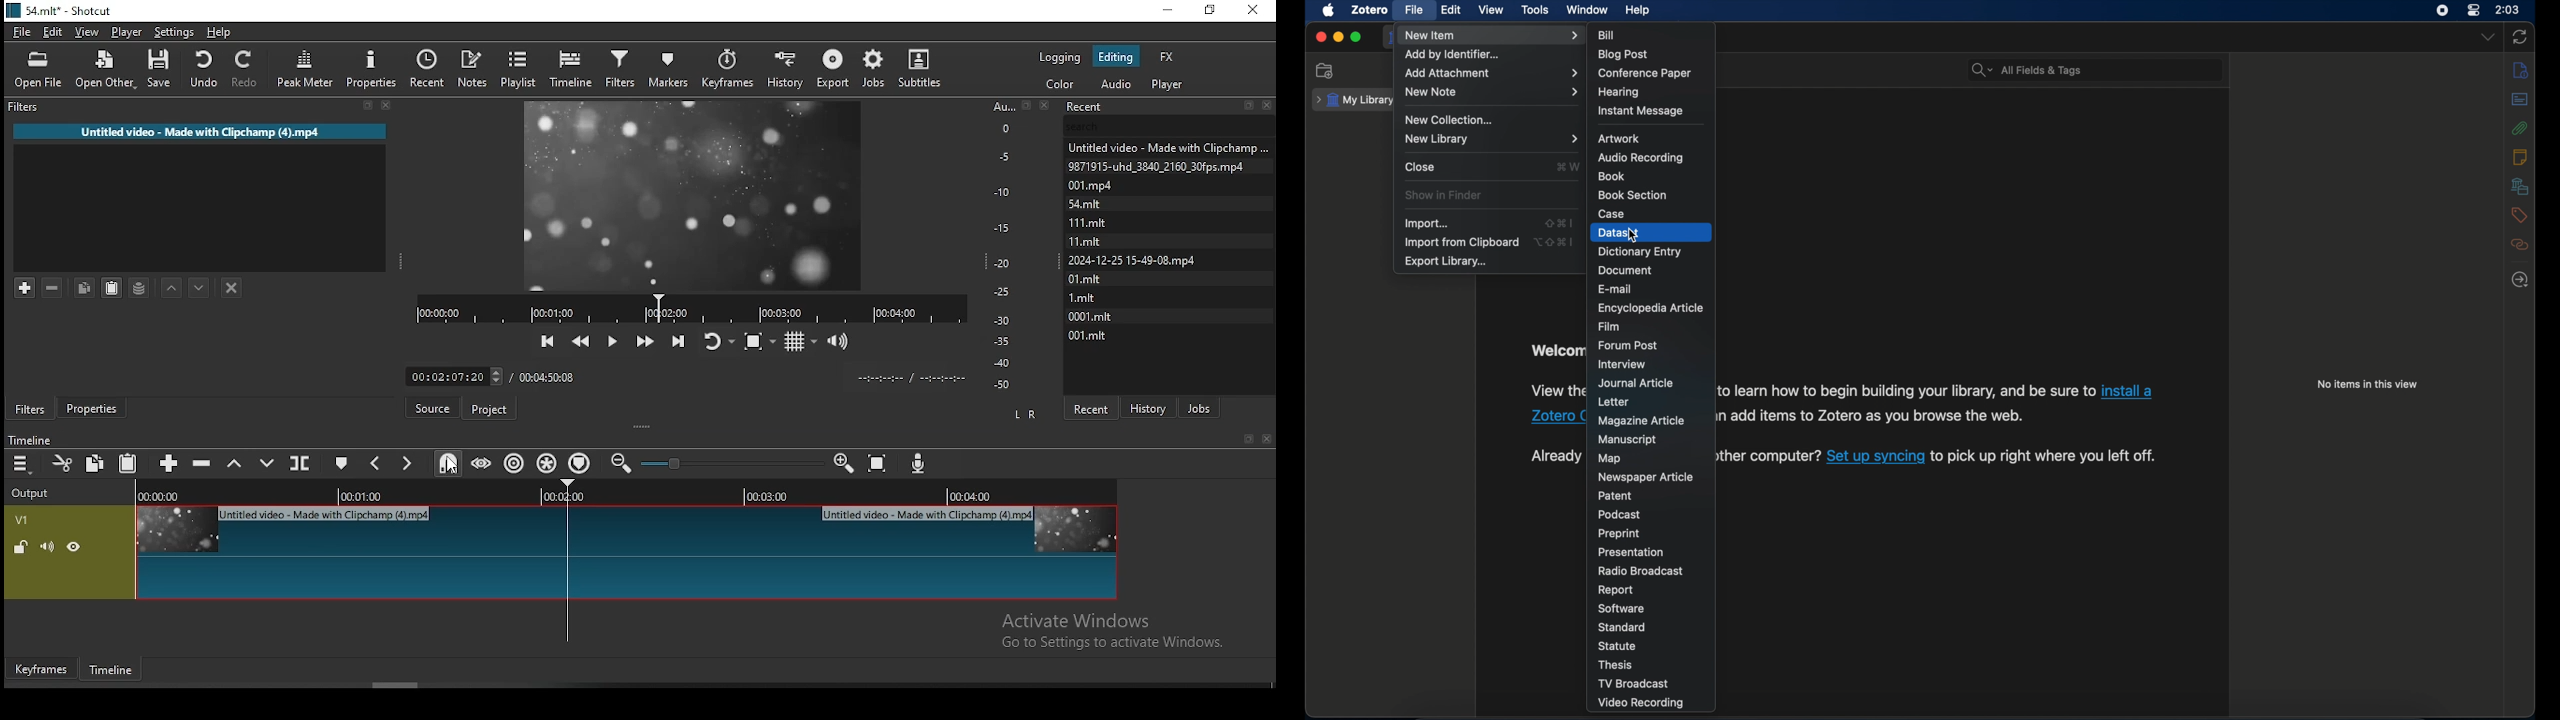 The width and height of the screenshot is (2576, 728). Describe the element at coordinates (544, 340) in the screenshot. I see `skip to the previous point` at that location.